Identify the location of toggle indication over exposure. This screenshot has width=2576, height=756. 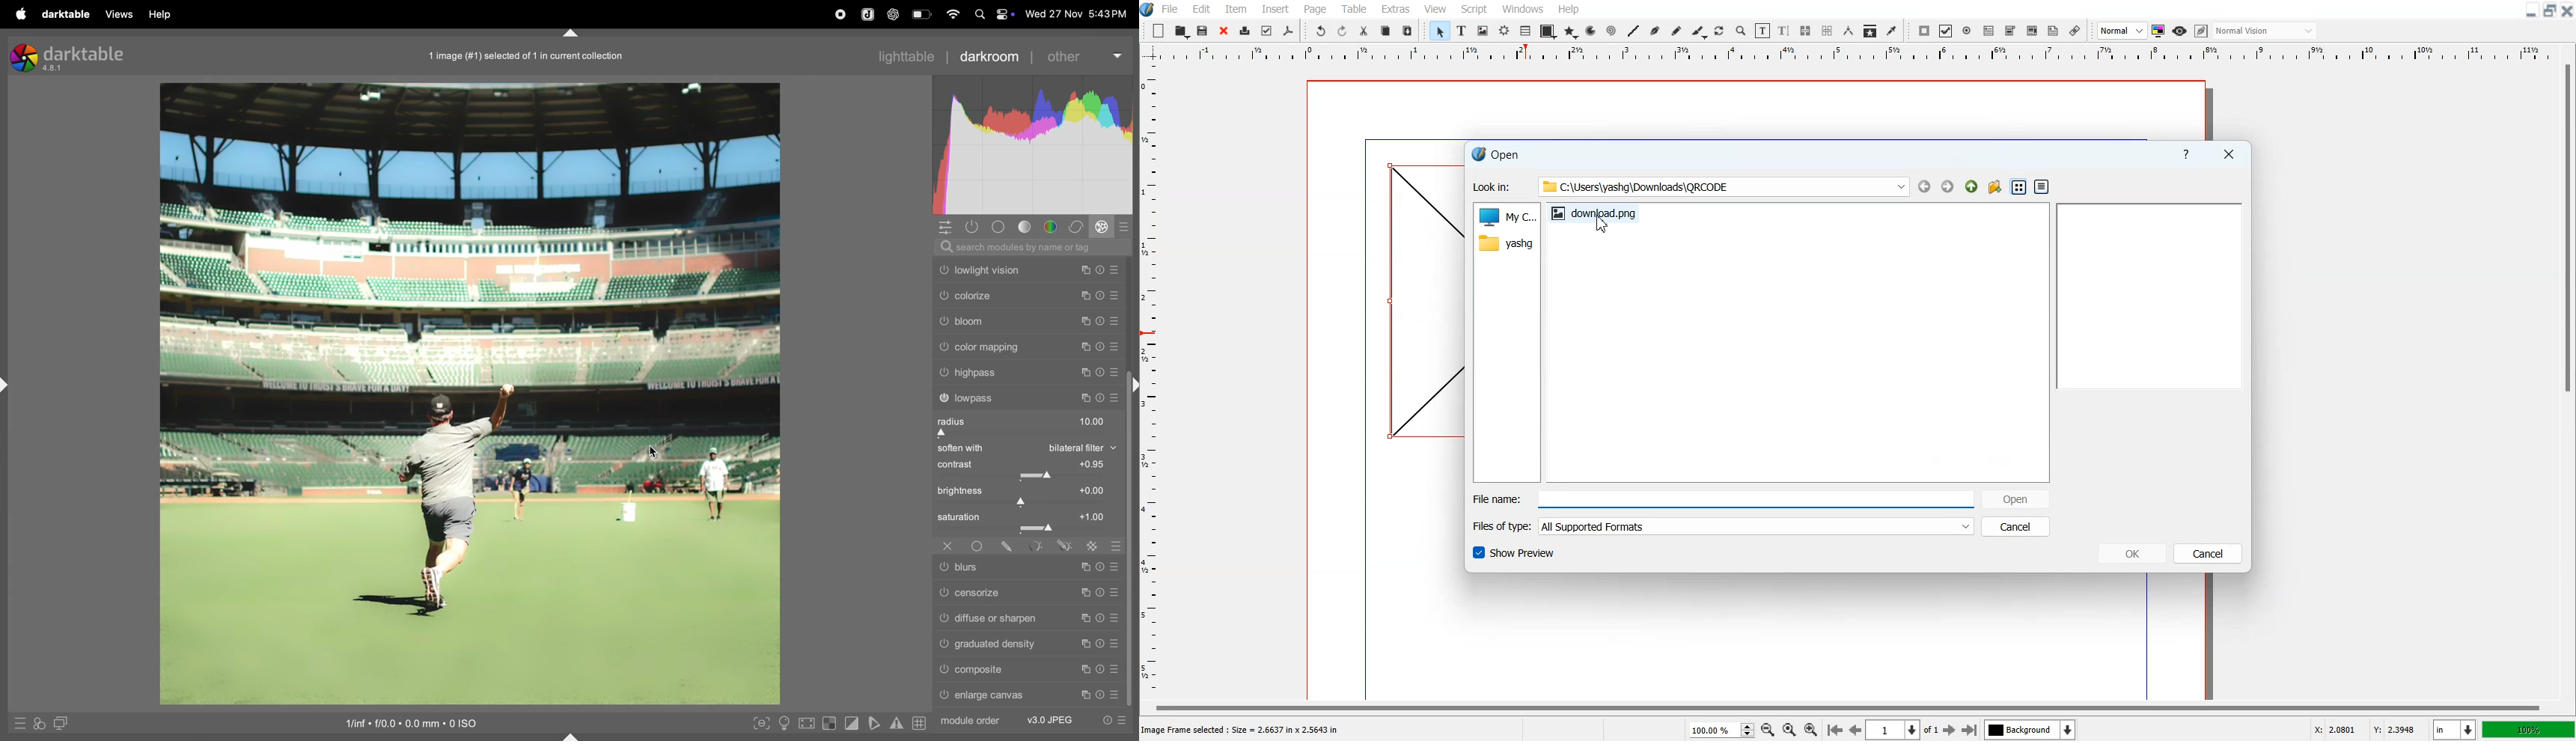
(831, 724).